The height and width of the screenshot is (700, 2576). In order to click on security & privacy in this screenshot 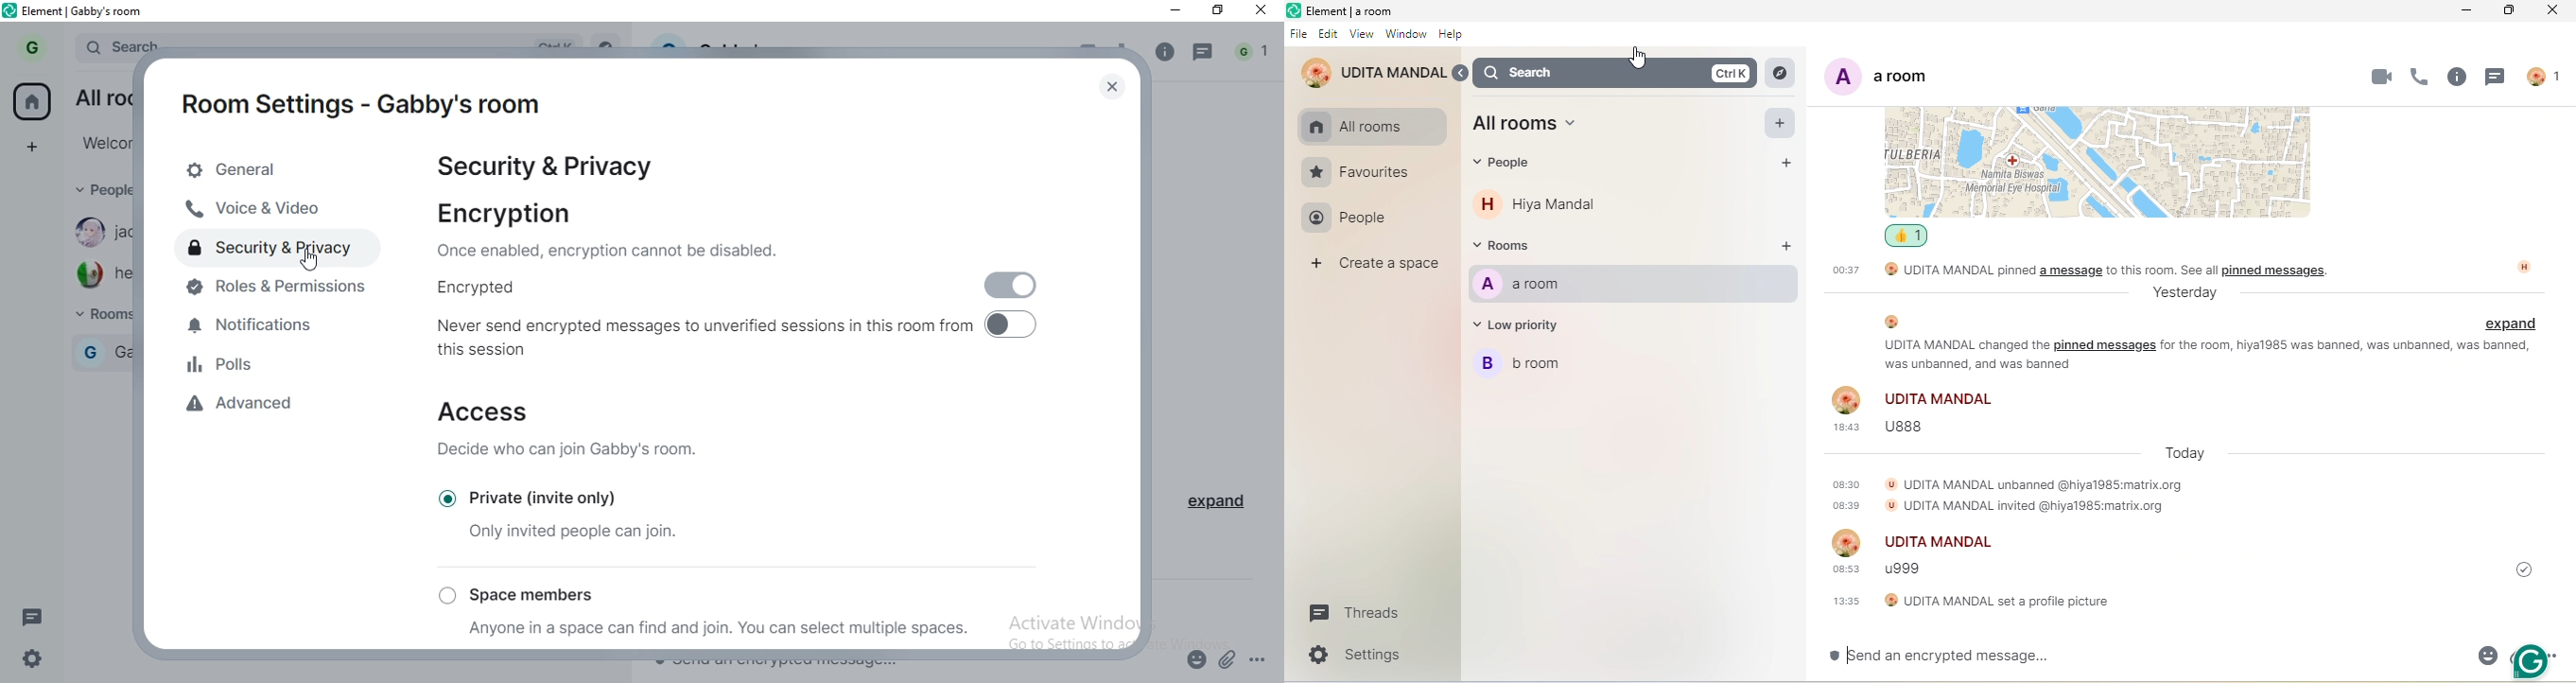, I will do `click(281, 249)`.